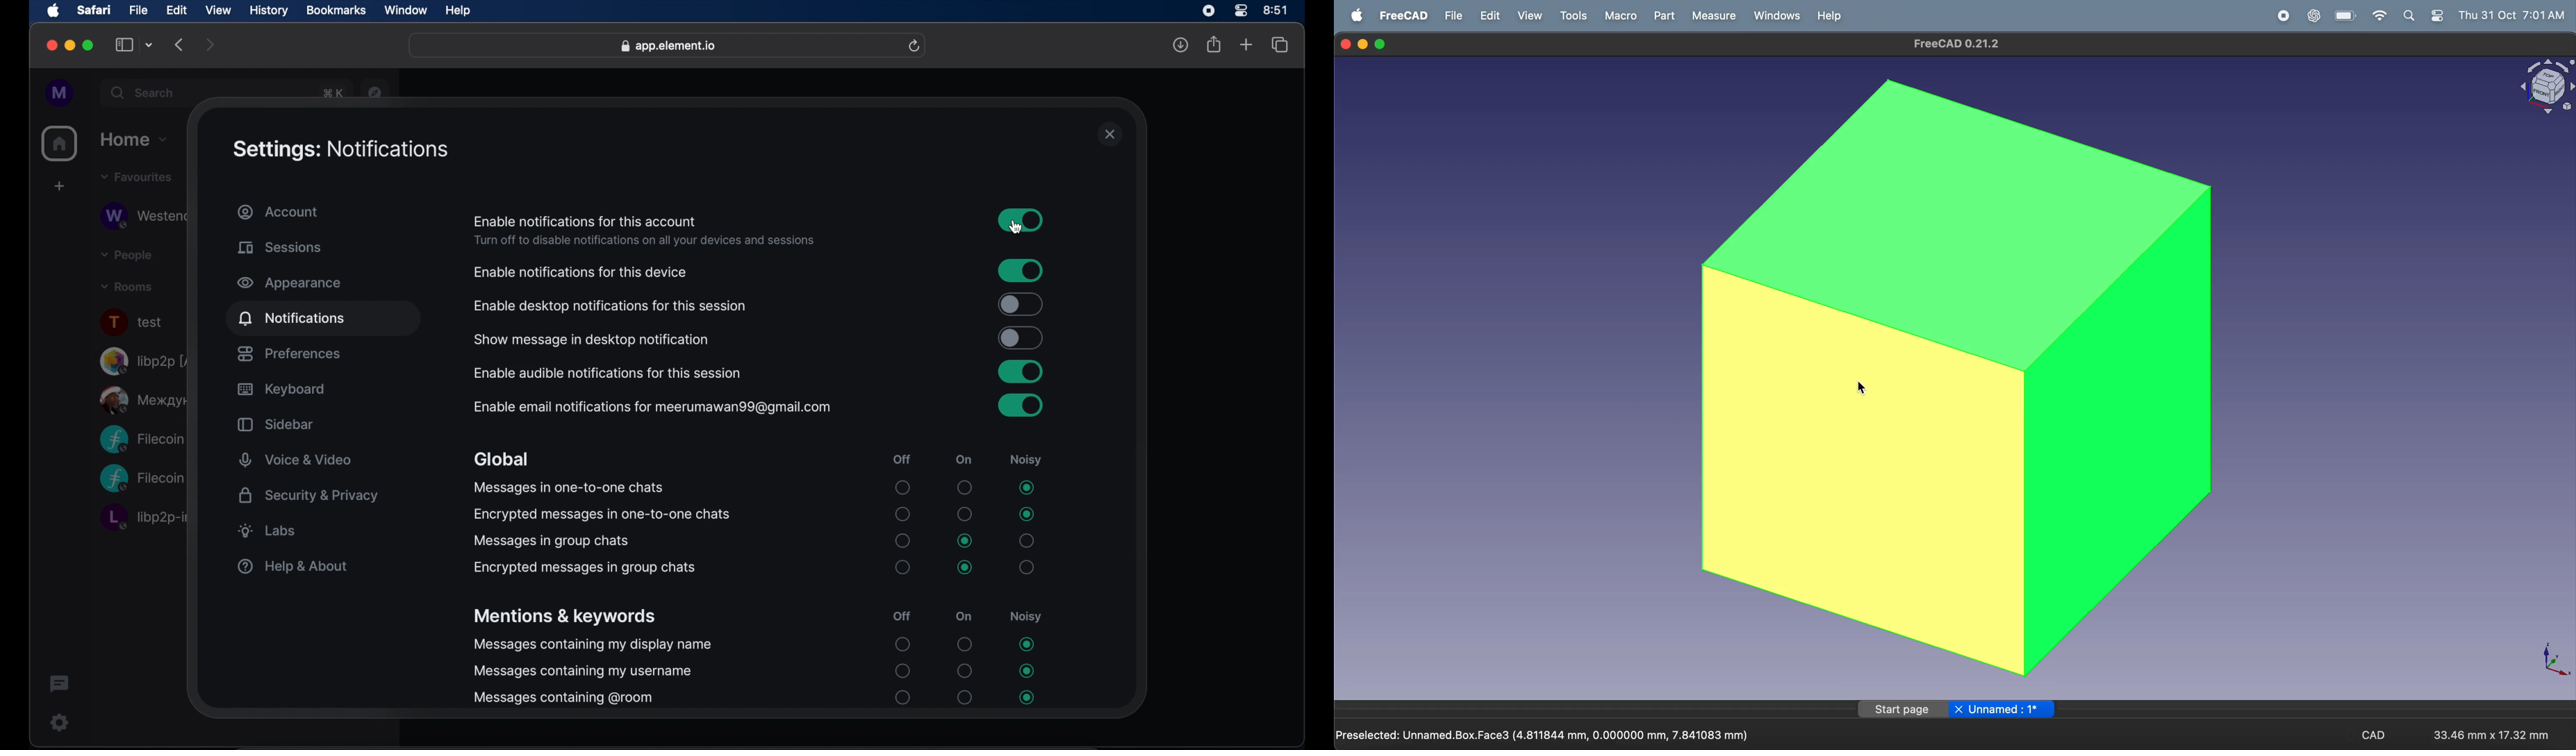 This screenshot has width=2576, height=756. What do you see at coordinates (1357, 16) in the screenshot?
I see `apple menu` at bounding box center [1357, 16].